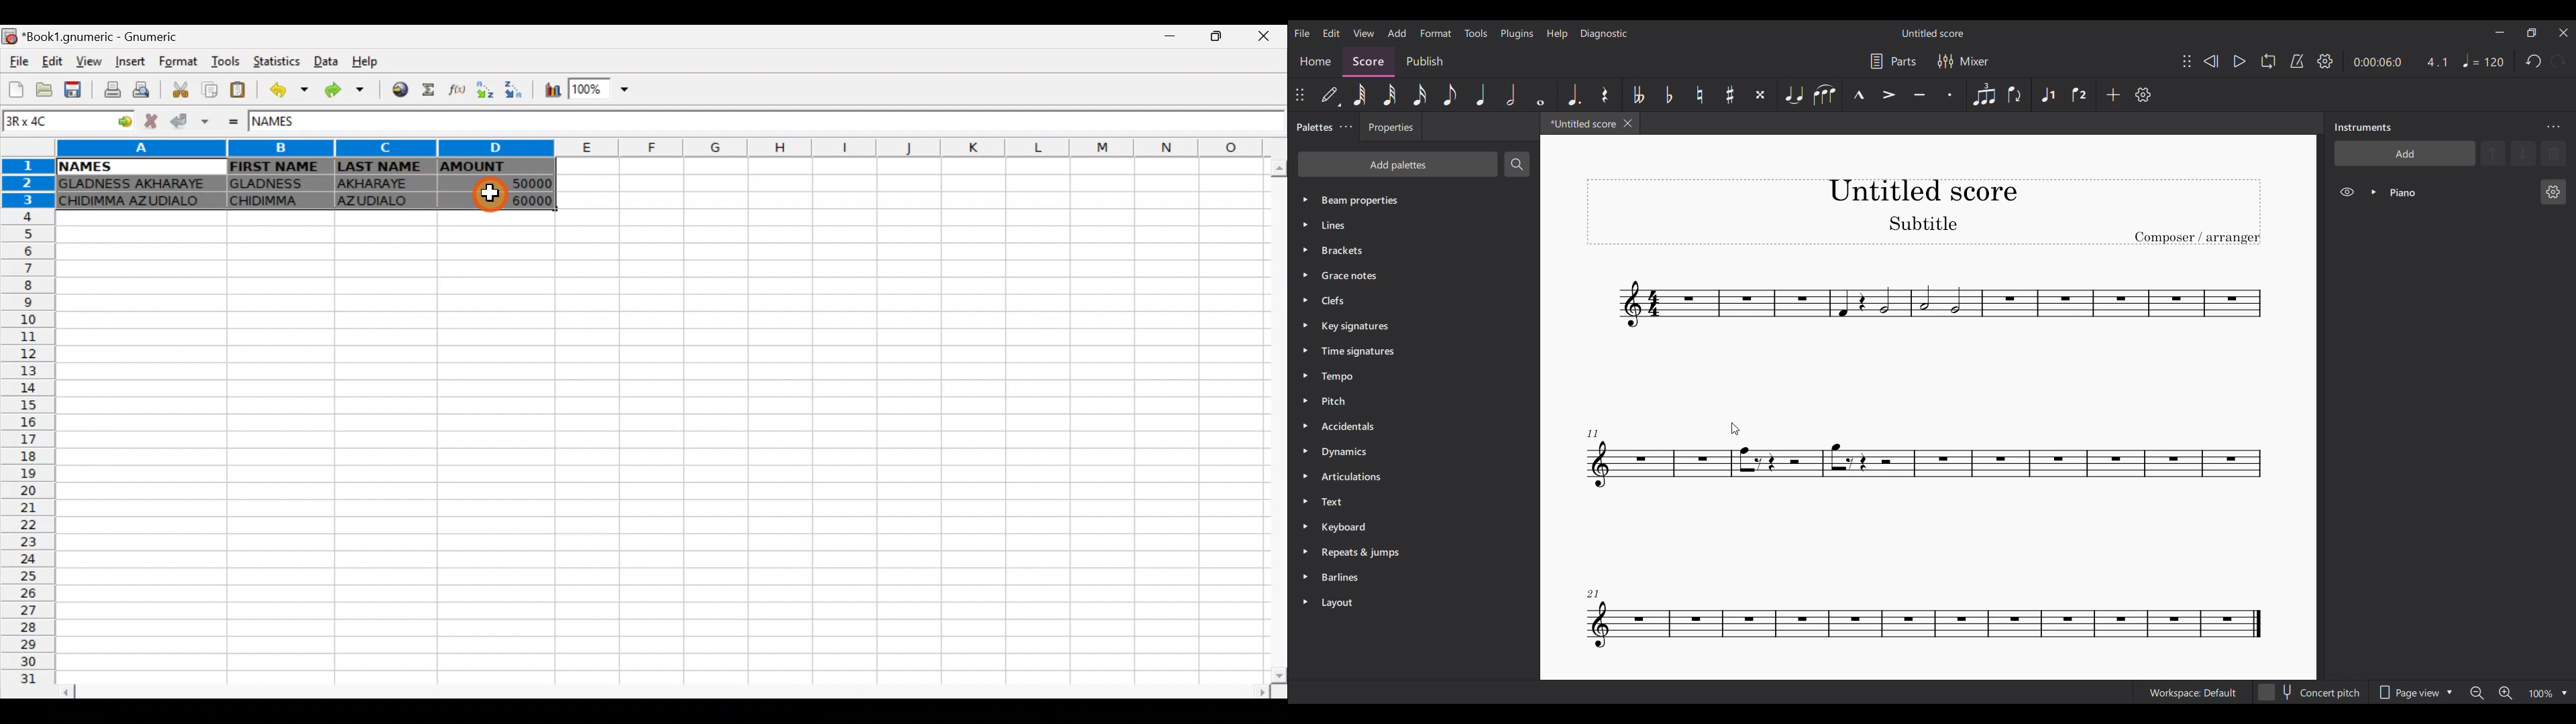 The image size is (2576, 728). Describe the element at coordinates (1699, 95) in the screenshot. I see `Toggle natural` at that location.